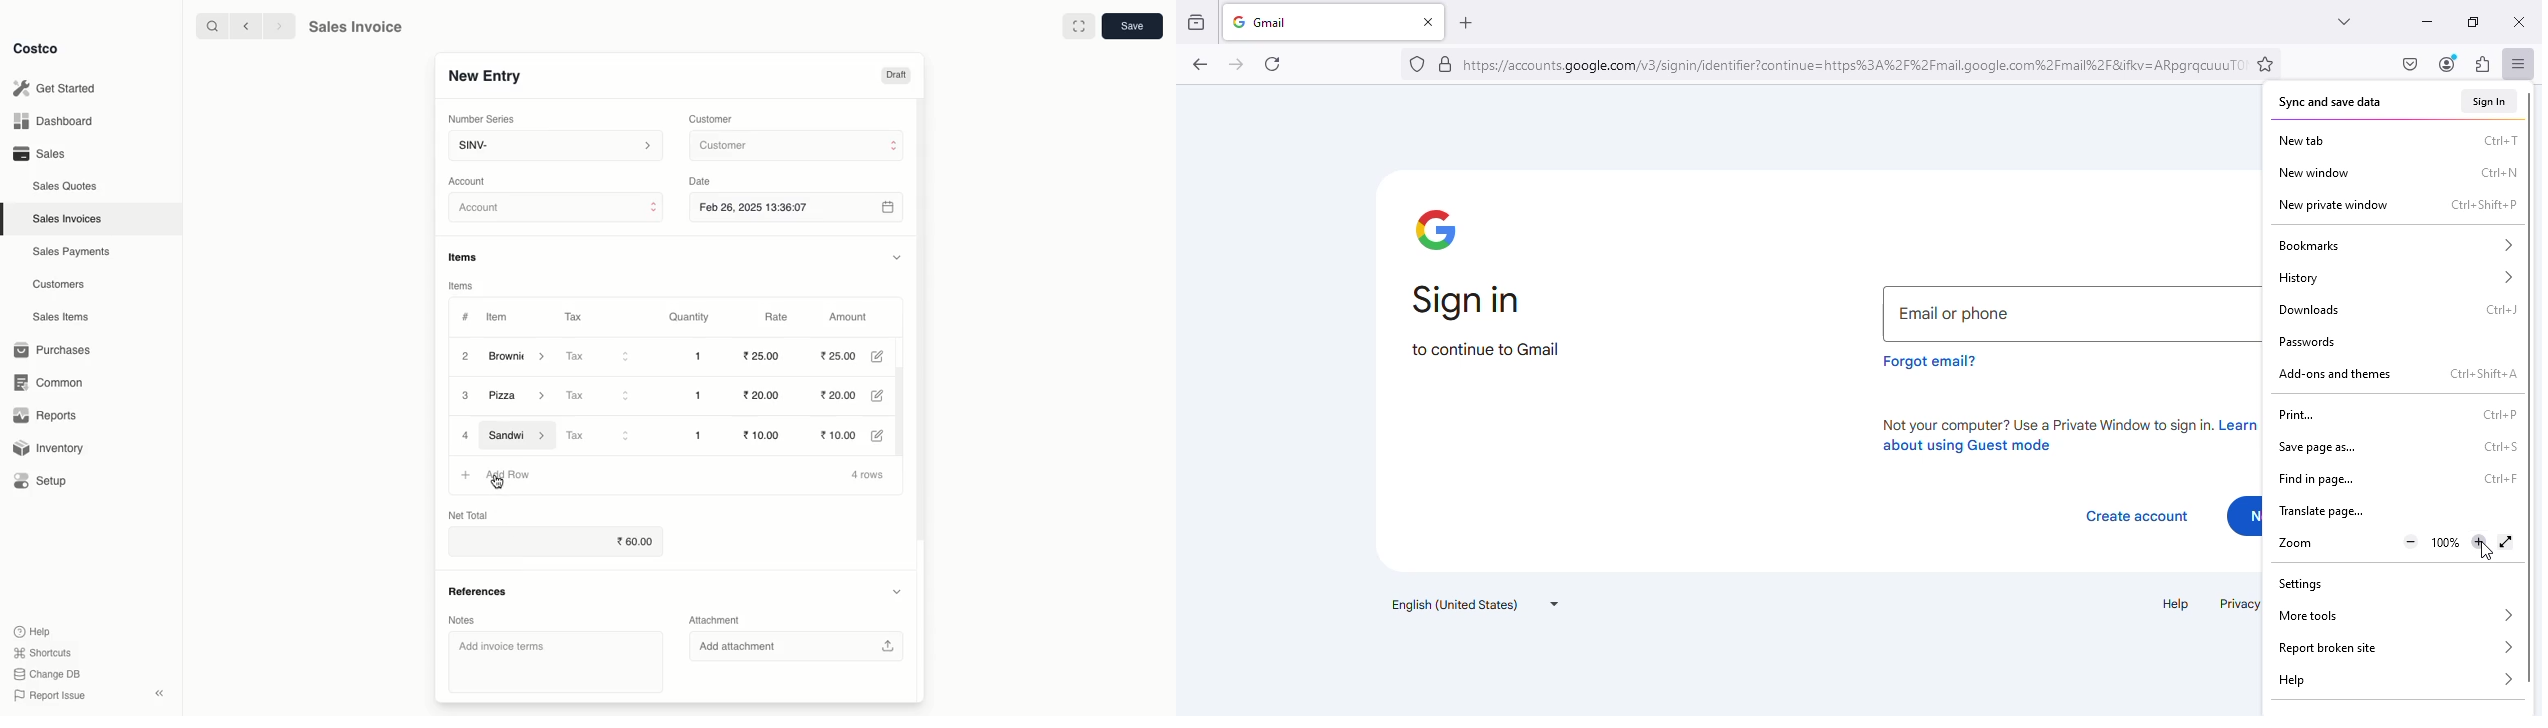 This screenshot has height=728, width=2548. Describe the element at coordinates (2395, 278) in the screenshot. I see `history` at that location.